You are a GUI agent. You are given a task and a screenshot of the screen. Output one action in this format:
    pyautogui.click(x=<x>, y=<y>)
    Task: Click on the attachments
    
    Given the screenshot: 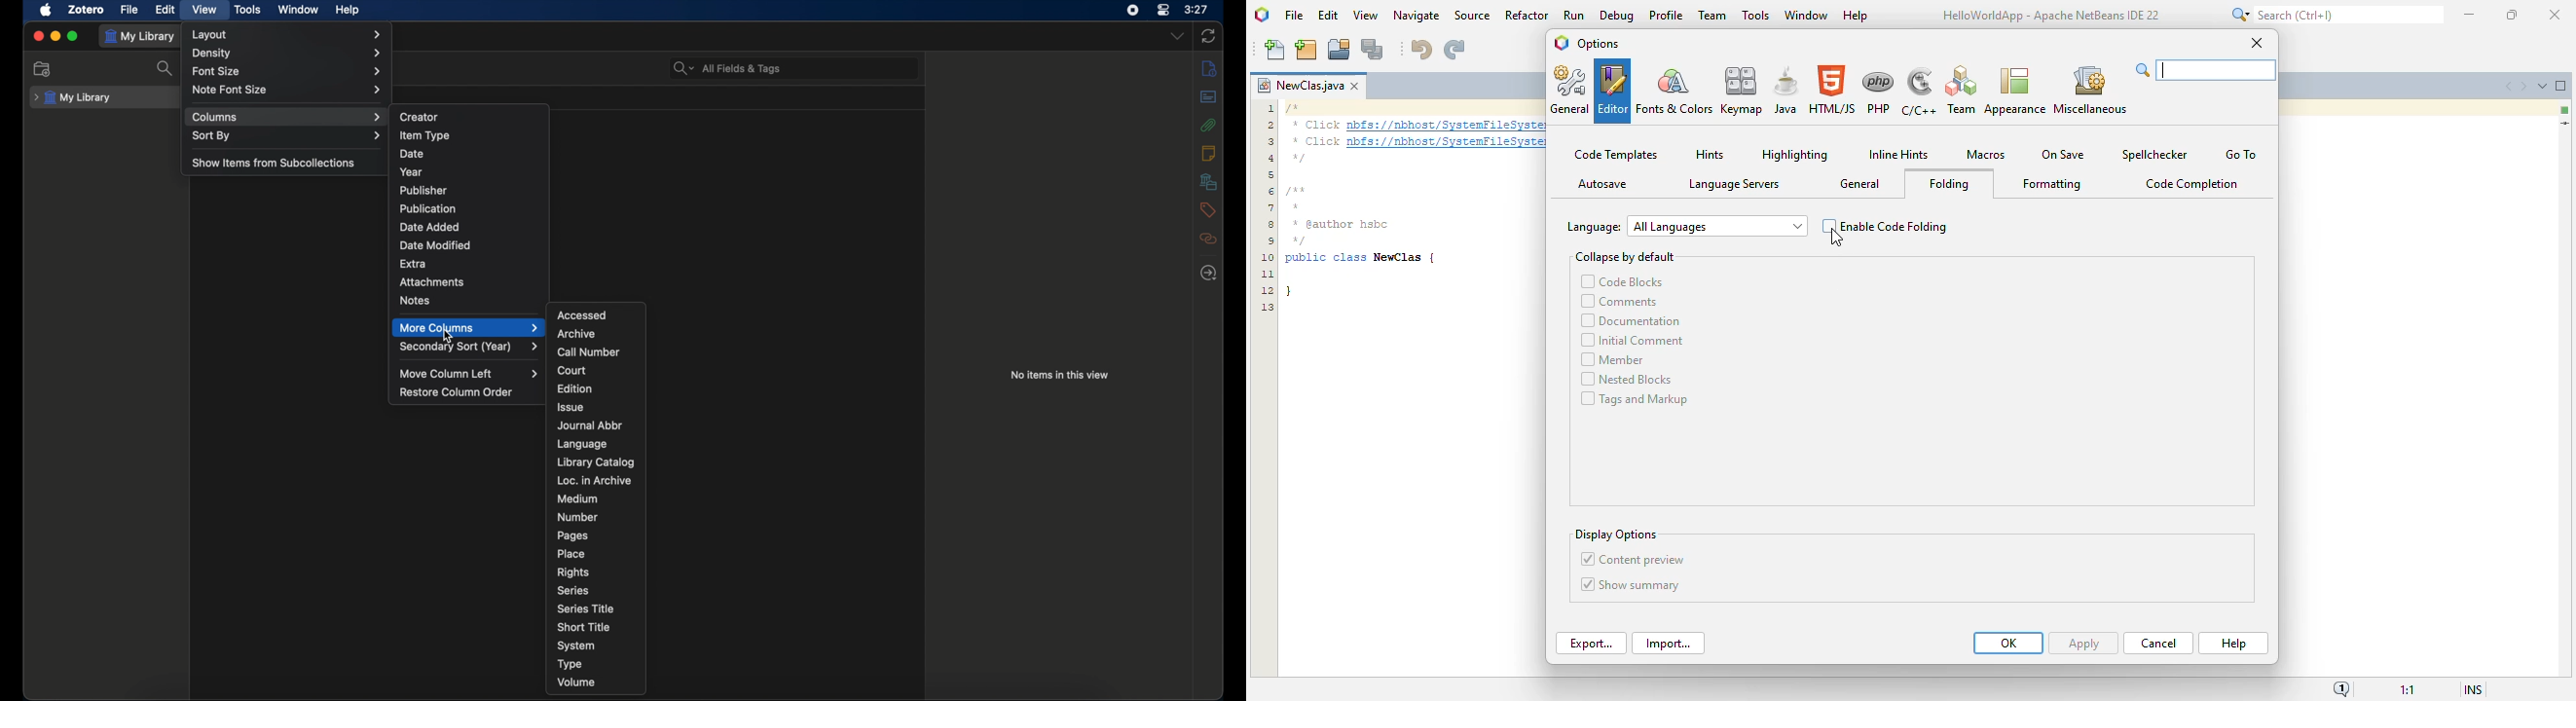 What is the action you would take?
    pyautogui.click(x=1207, y=125)
    